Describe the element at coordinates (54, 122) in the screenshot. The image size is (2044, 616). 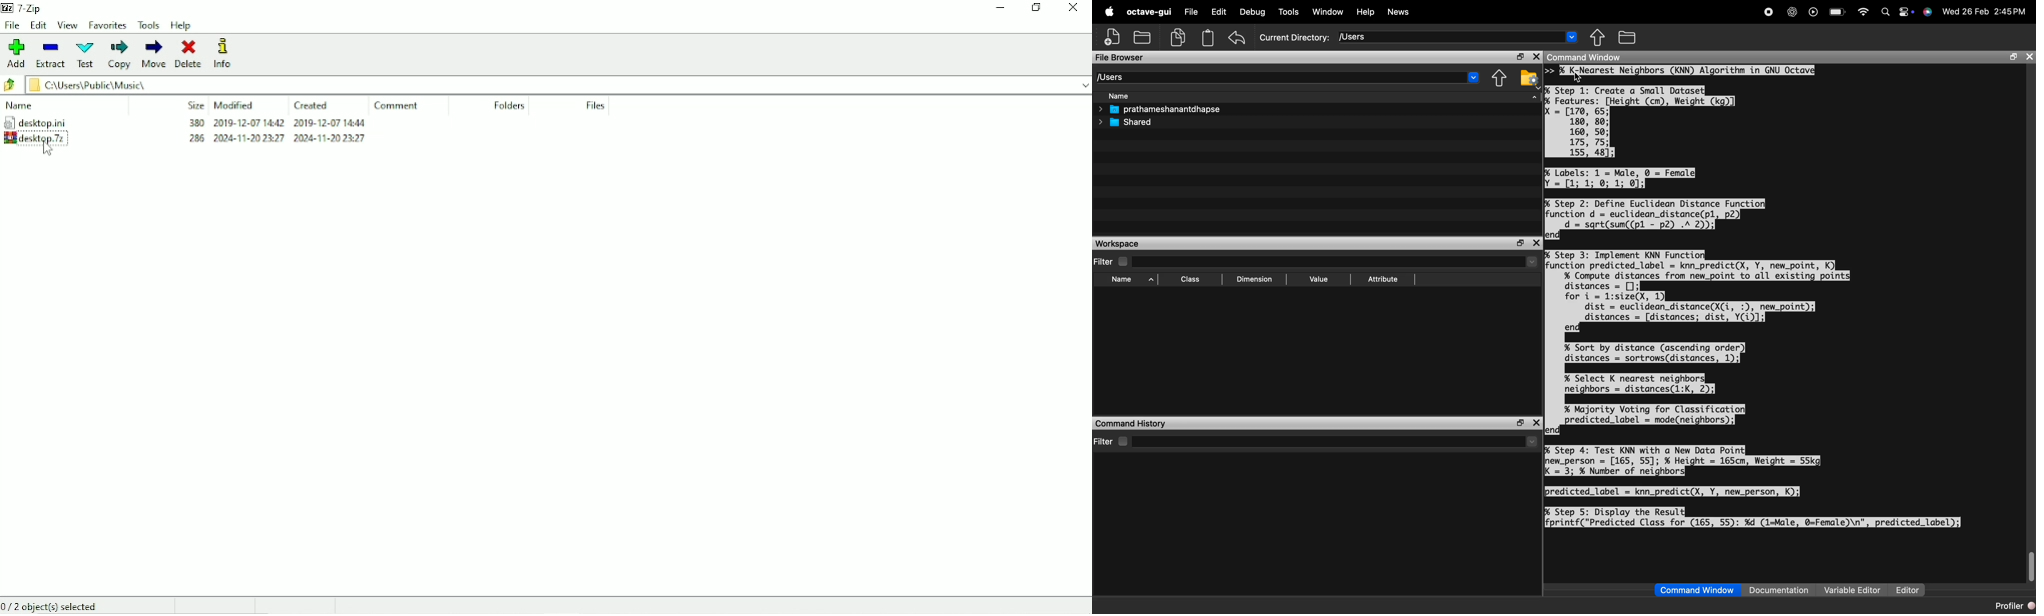
I see `desktop.ini` at that location.